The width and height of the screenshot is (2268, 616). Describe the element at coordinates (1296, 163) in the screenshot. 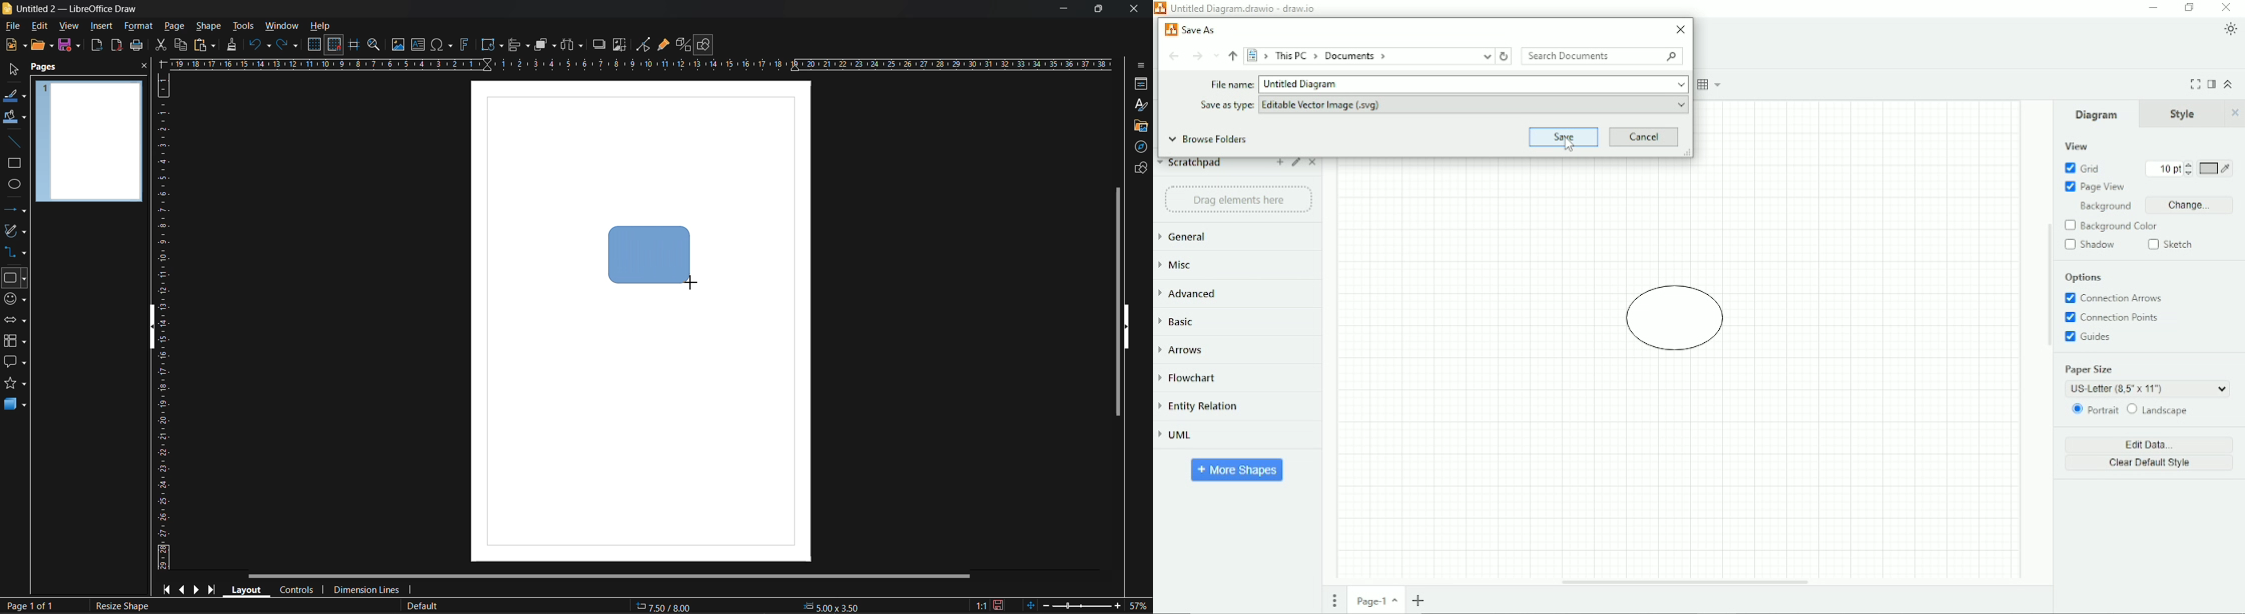

I see `Edit` at that location.